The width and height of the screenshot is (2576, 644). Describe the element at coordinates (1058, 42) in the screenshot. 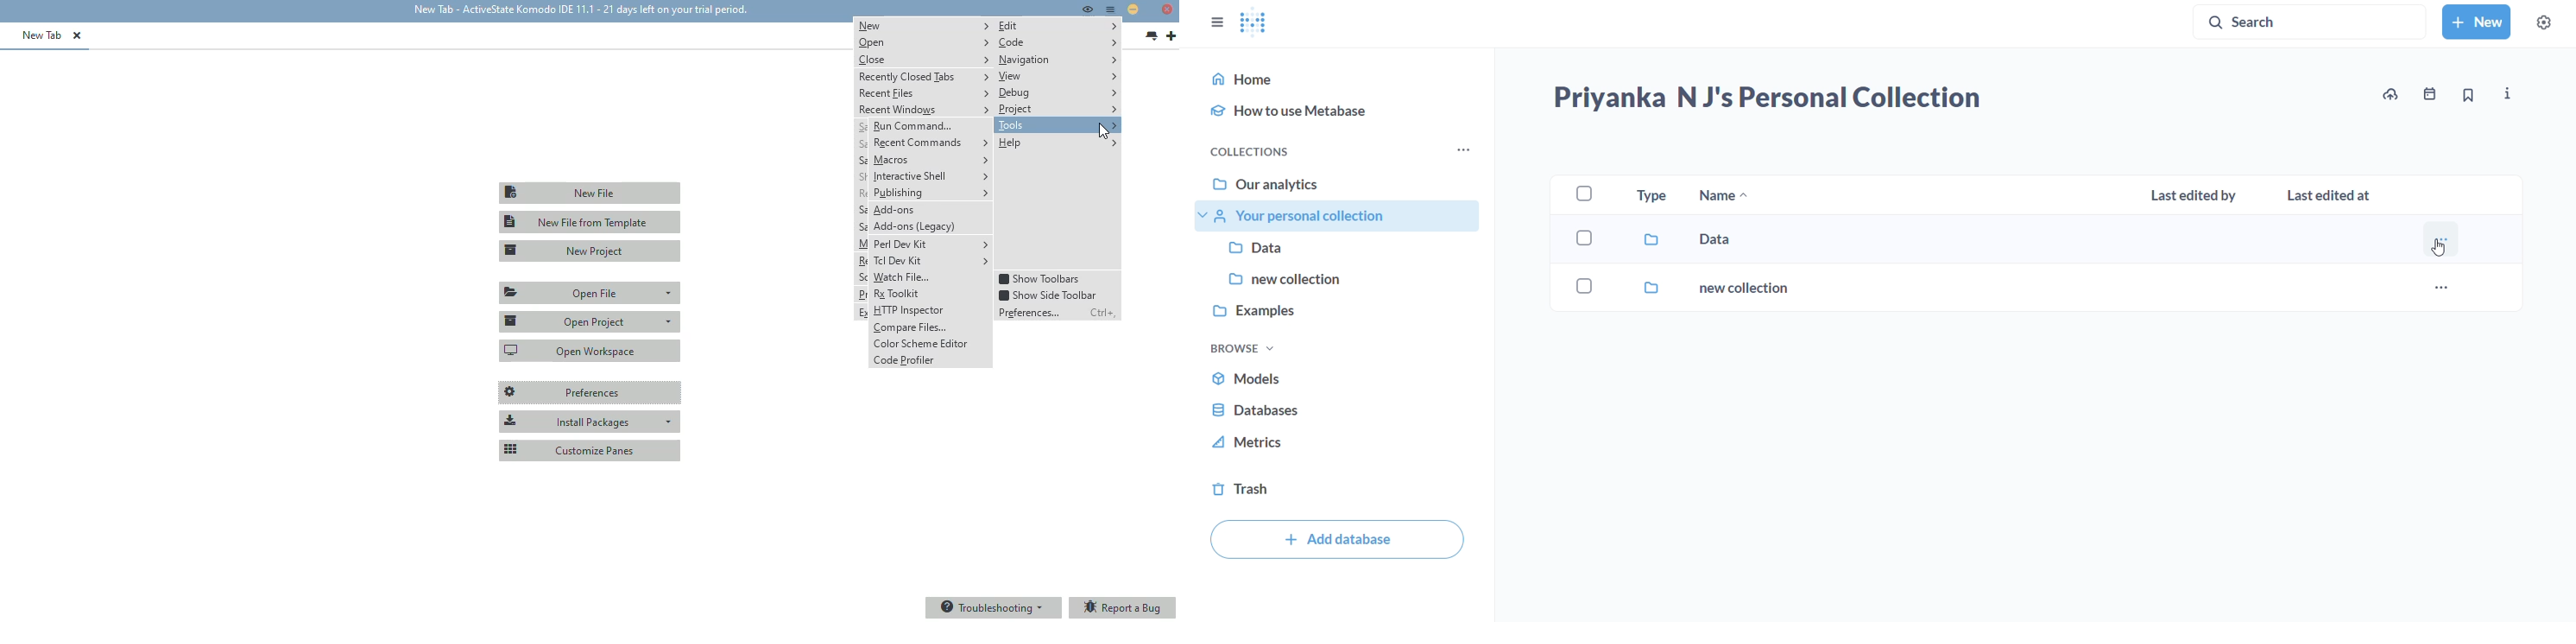

I see `code` at that location.